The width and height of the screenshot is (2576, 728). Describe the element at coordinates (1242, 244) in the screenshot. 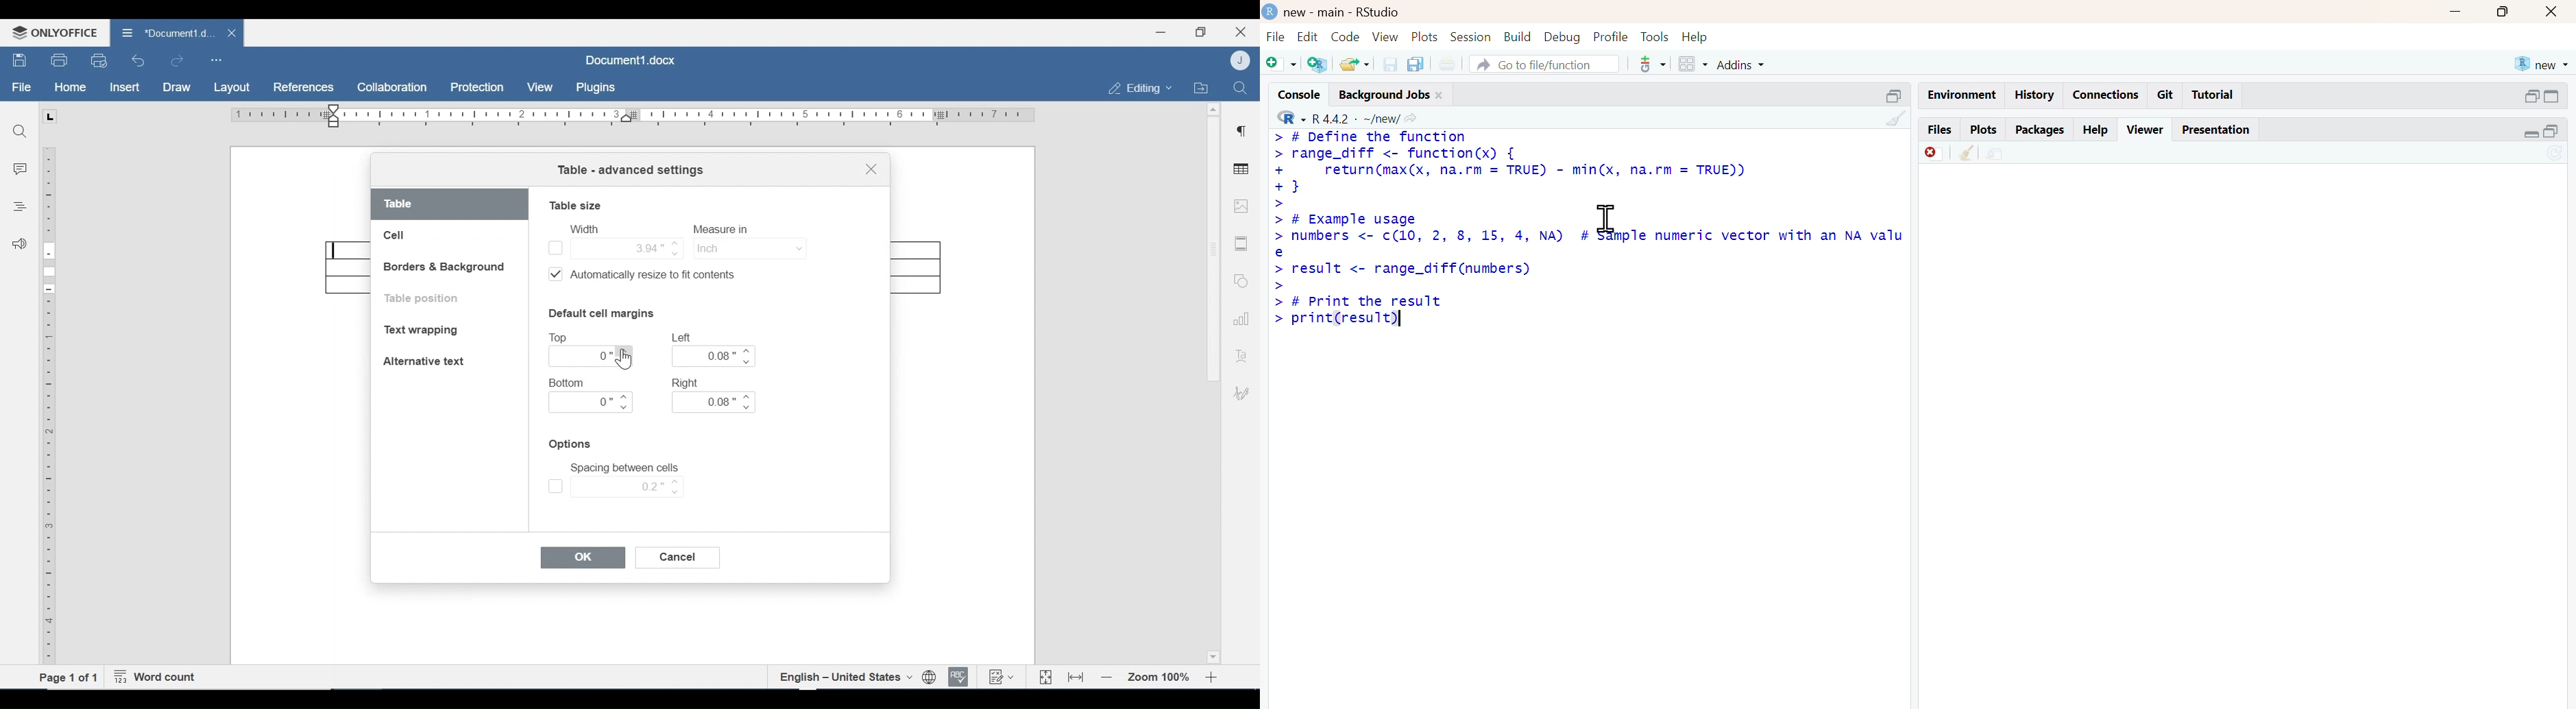

I see `Header and Footer` at that location.